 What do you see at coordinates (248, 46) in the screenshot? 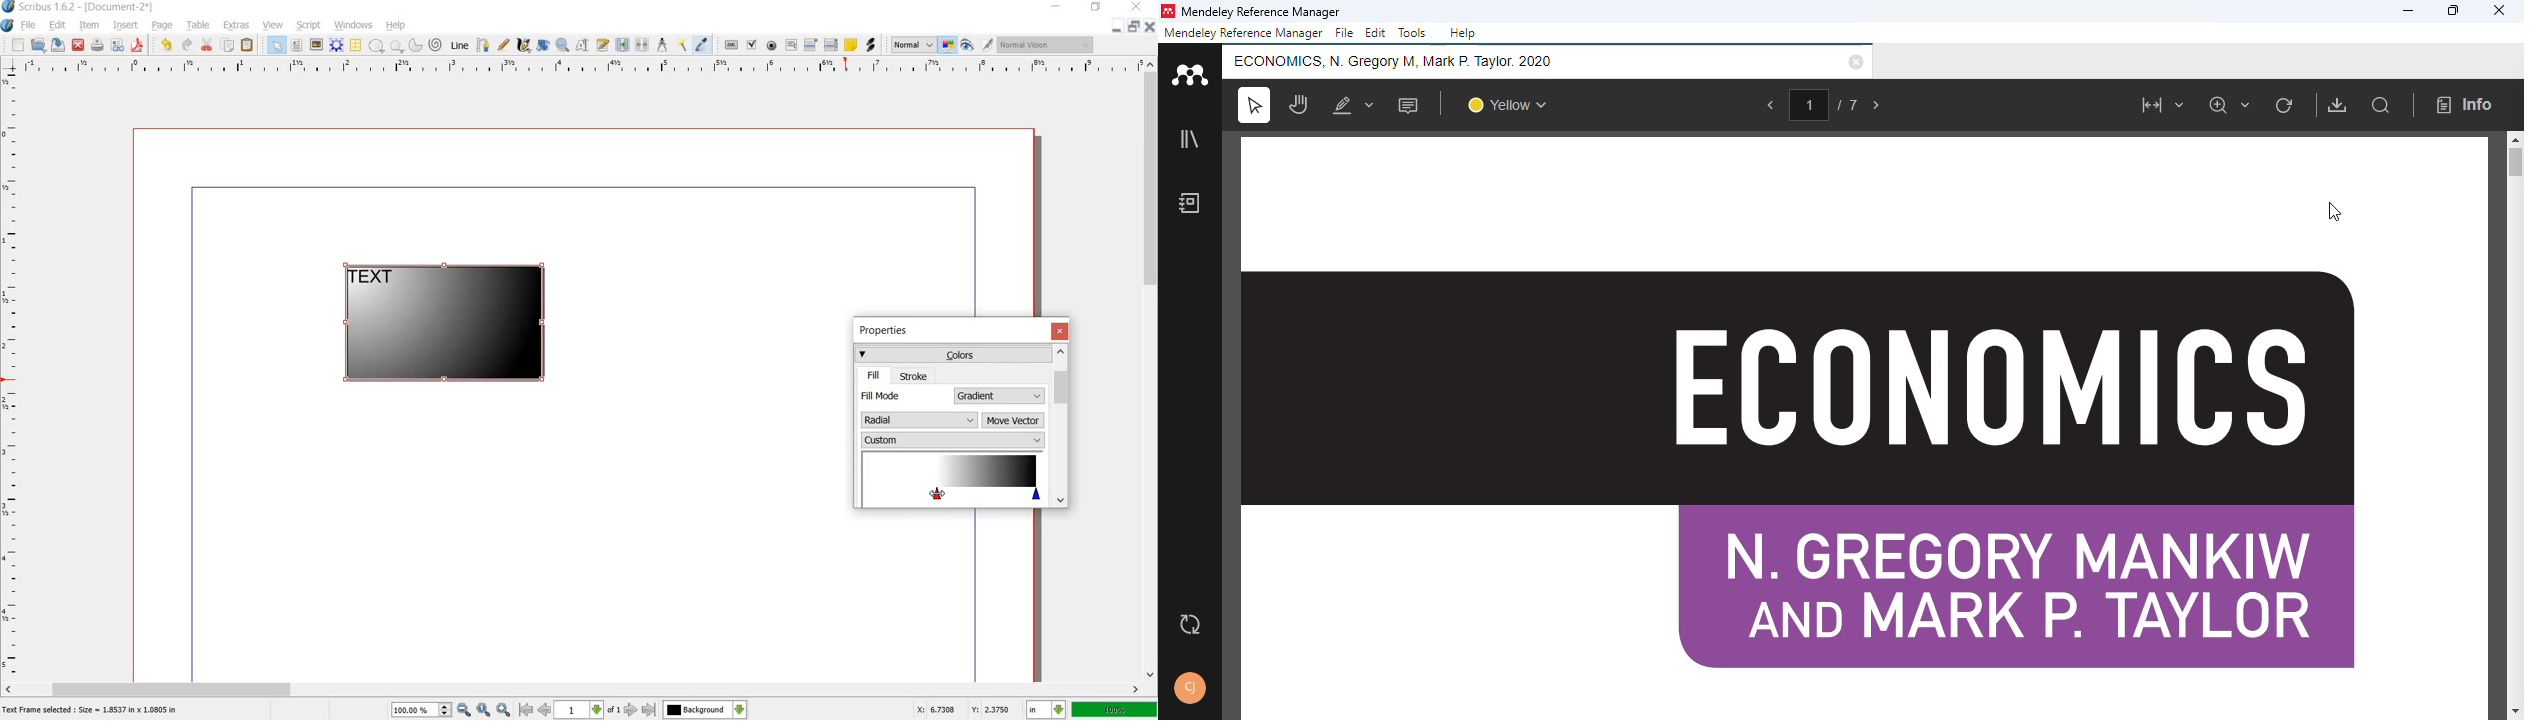
I see `paste` at bounding box center [248, 46].